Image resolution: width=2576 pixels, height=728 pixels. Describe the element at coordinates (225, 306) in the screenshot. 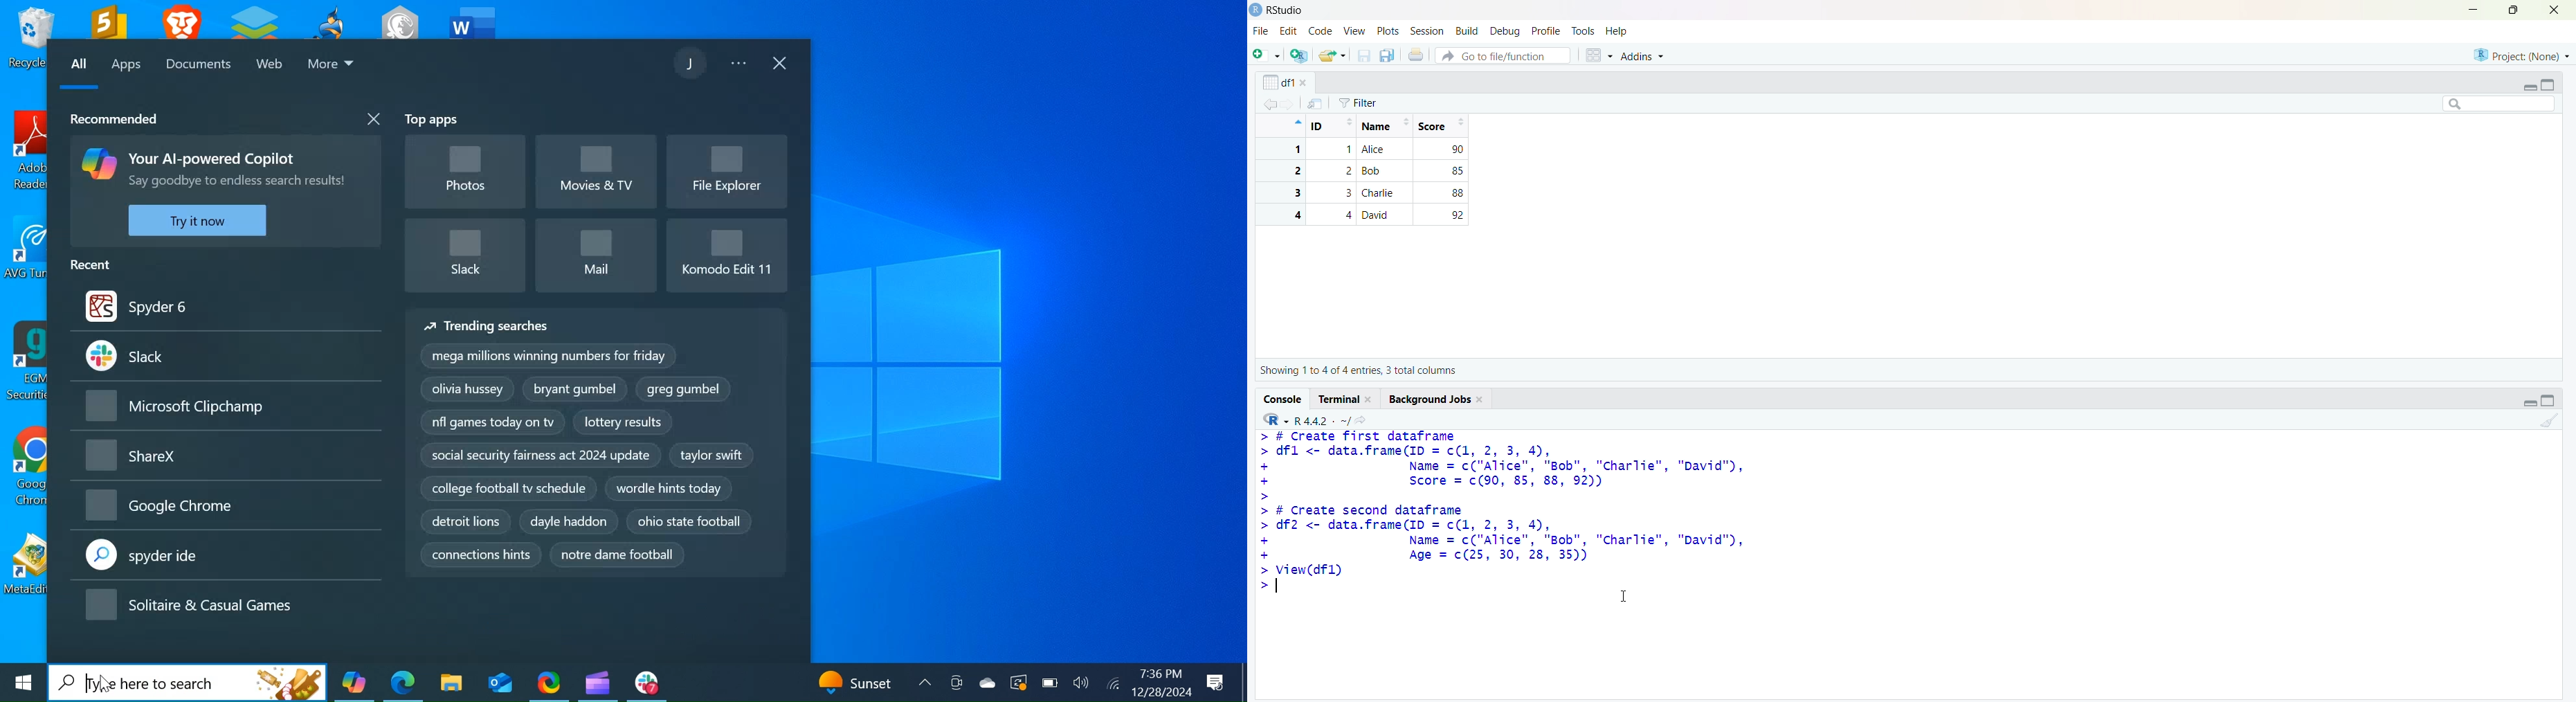

I see `Spyder 6 ` at that location.